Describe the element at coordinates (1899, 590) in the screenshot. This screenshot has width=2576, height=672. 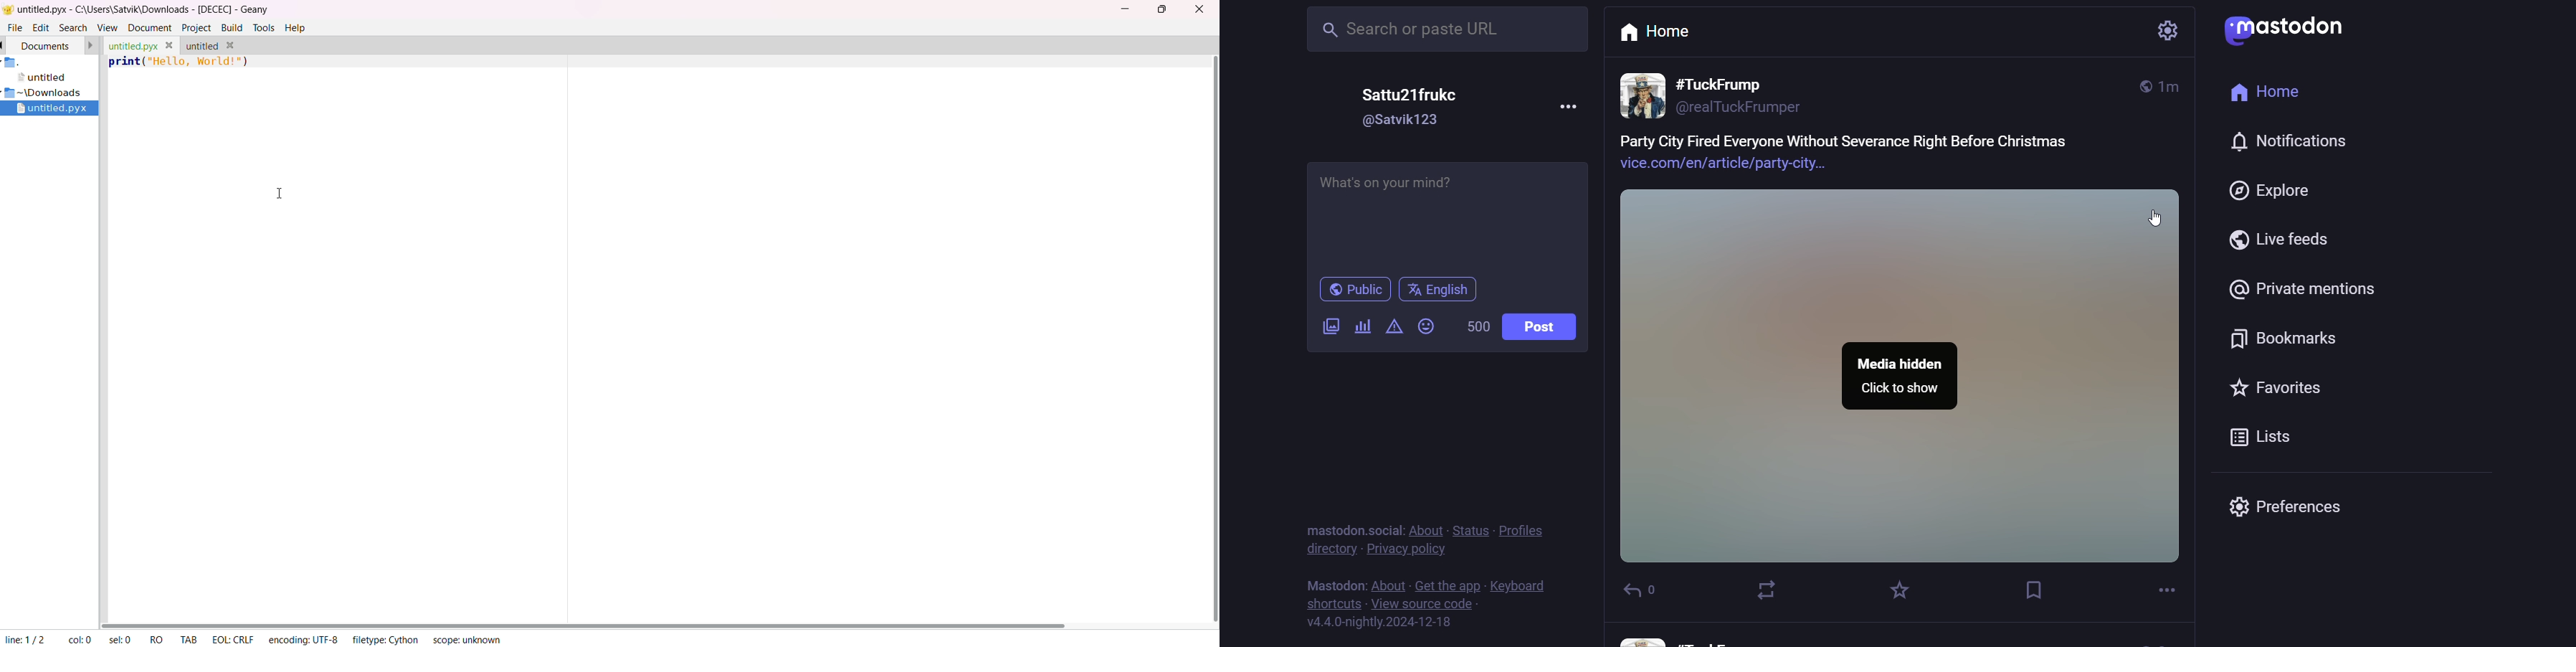
I see `favorites` at that location.